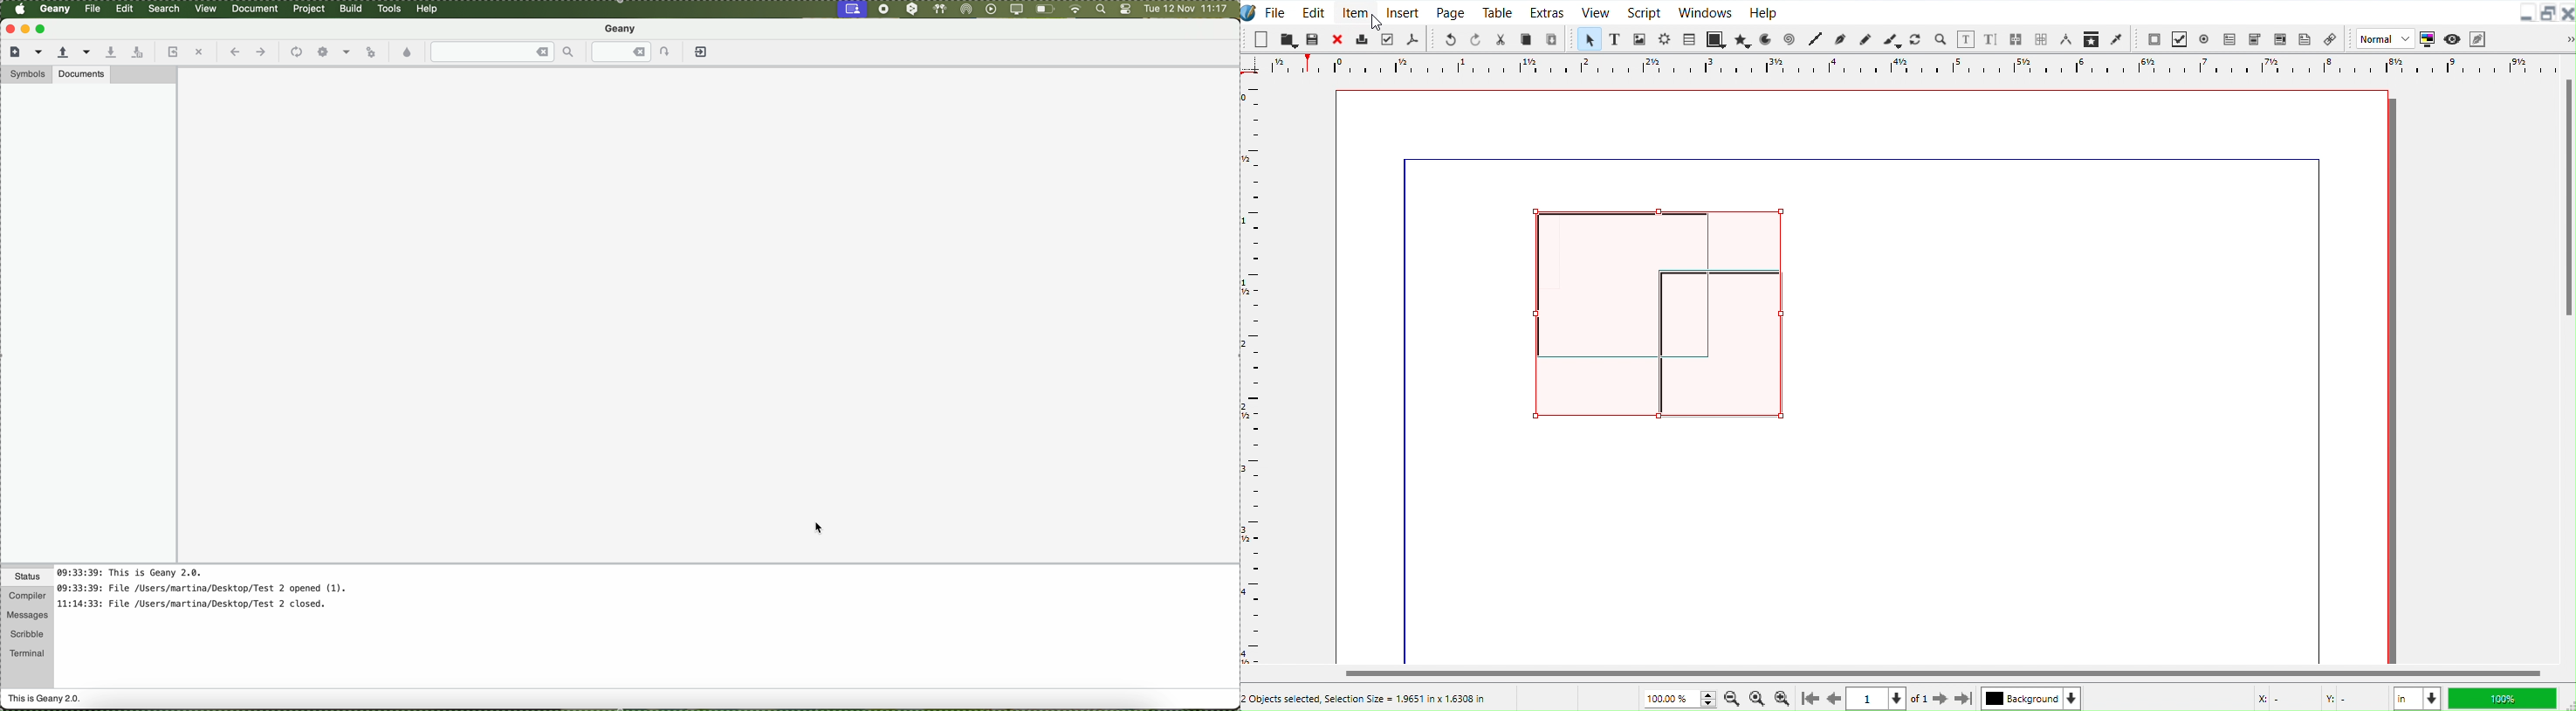 The height and width of the screenshot is (728, 2576). What do you see at coordinates (346, 53) in the screenshot?
I see `icon` at bounding box center [346, 53].